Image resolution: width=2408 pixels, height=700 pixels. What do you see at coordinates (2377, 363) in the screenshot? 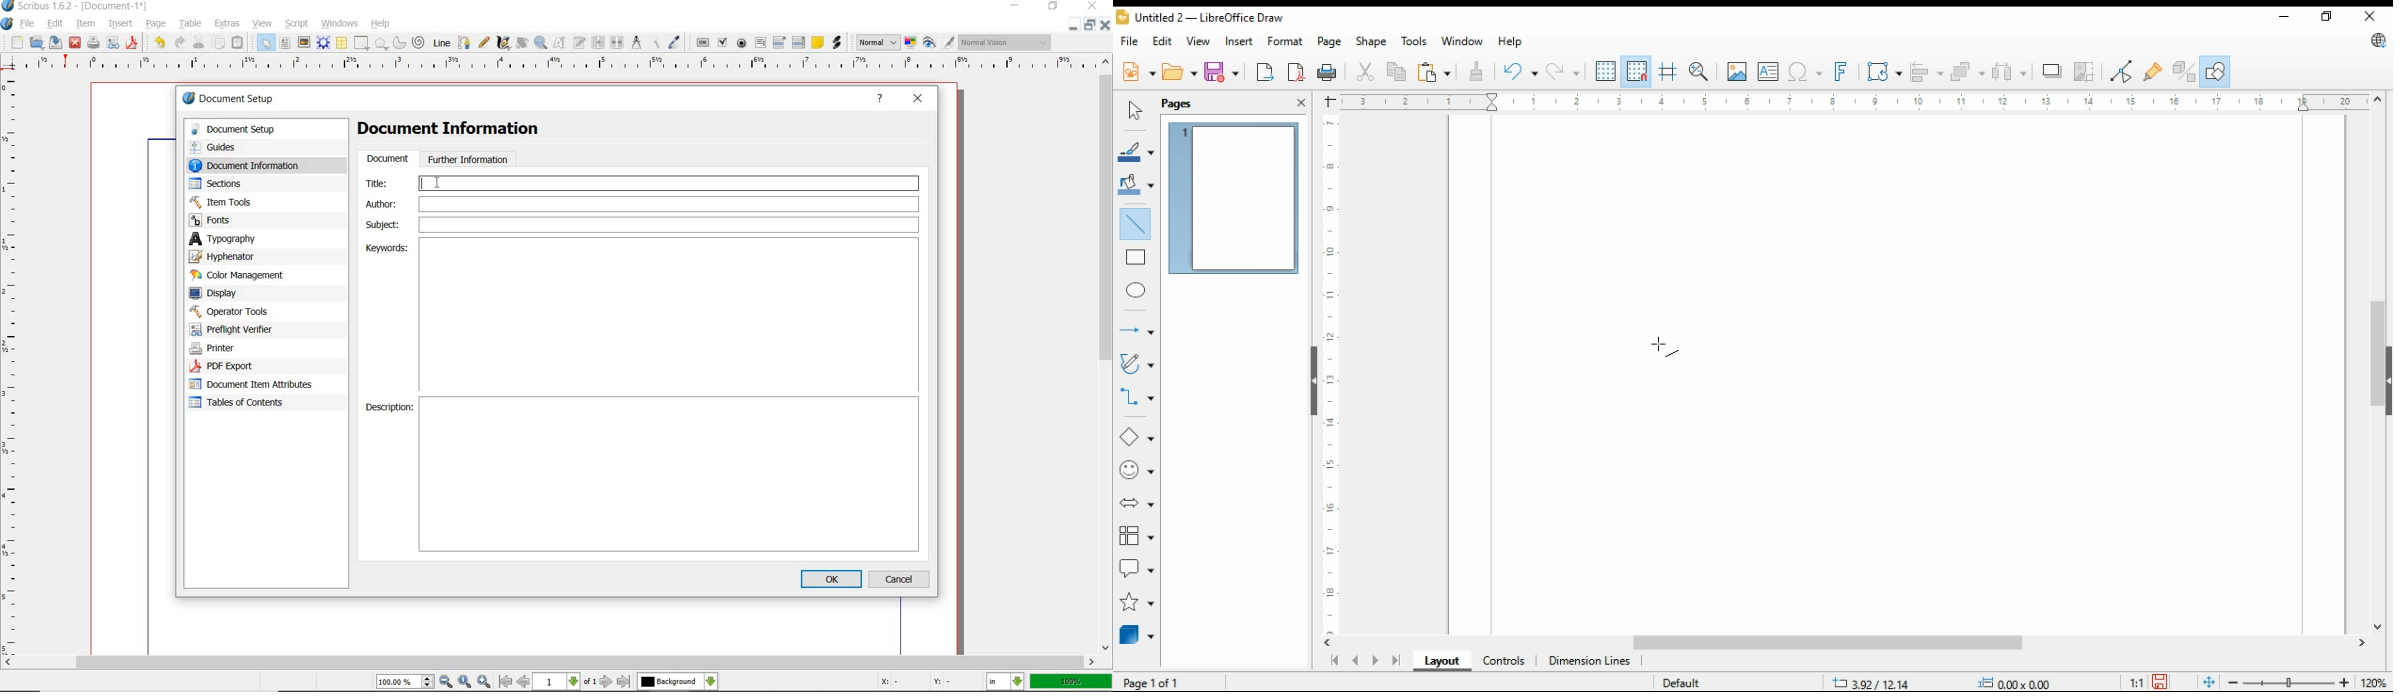
I see `scroll bar` at bounding box center [2377, 363].